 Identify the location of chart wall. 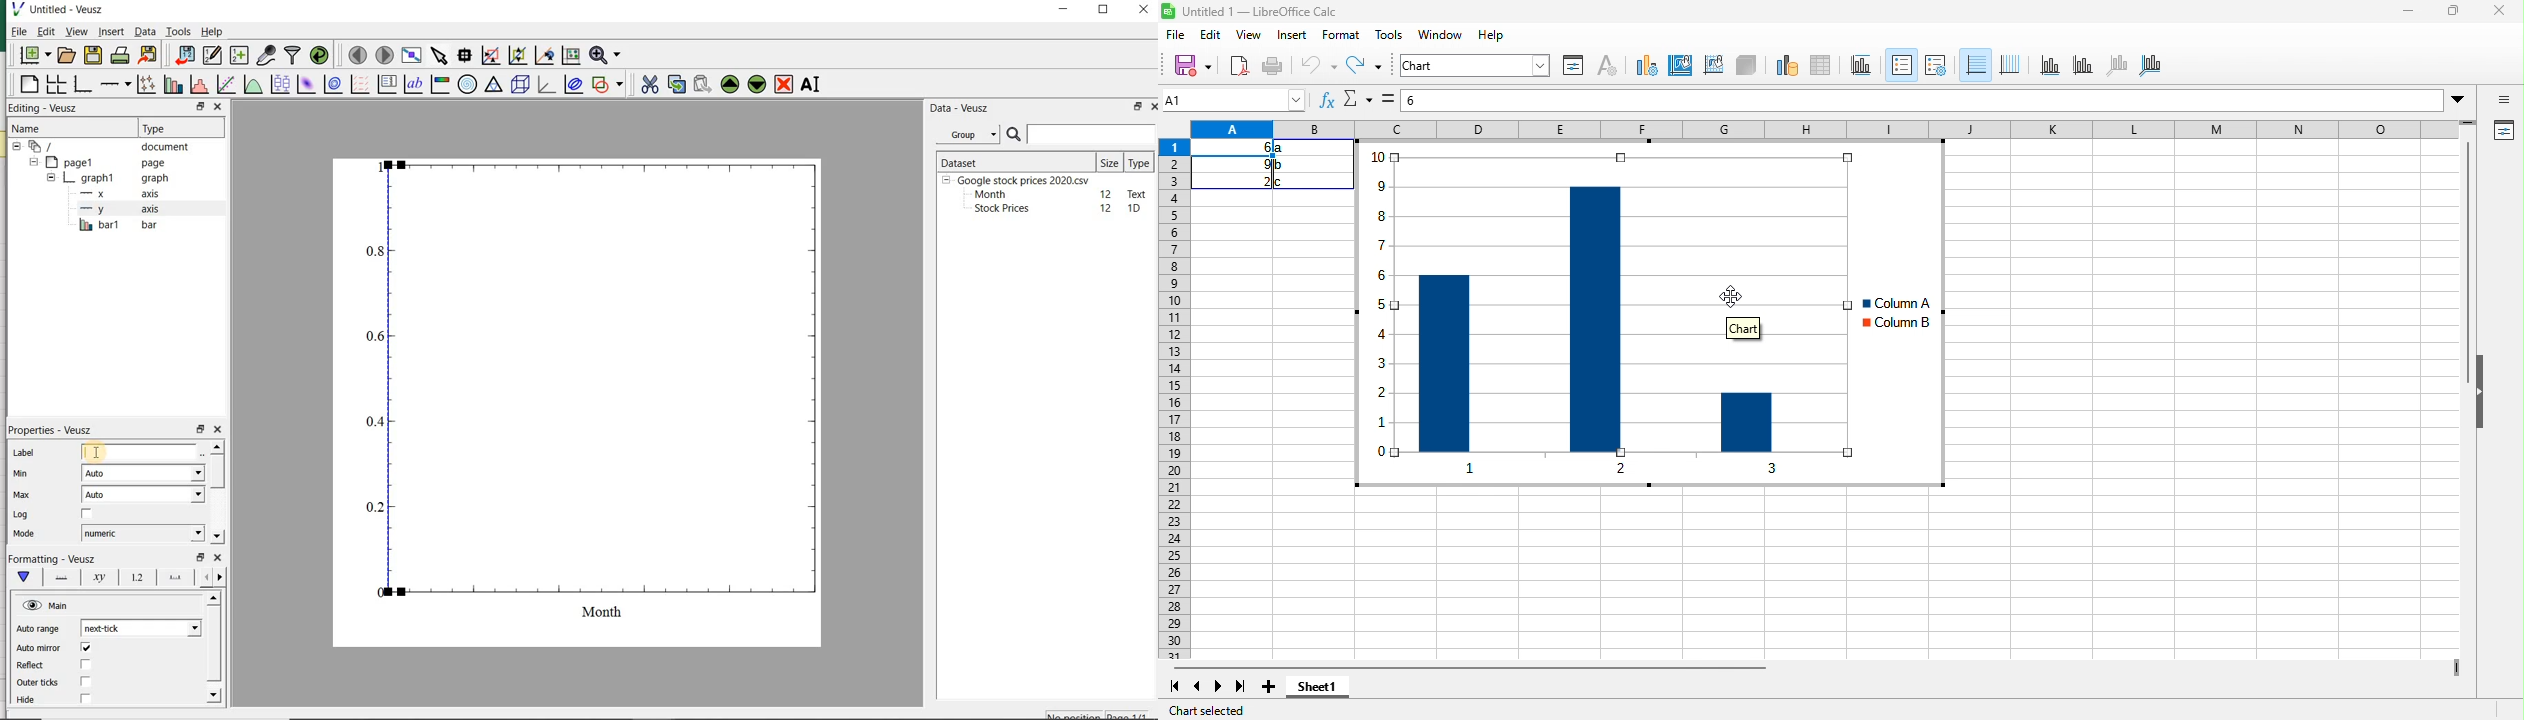
(1714, 66).